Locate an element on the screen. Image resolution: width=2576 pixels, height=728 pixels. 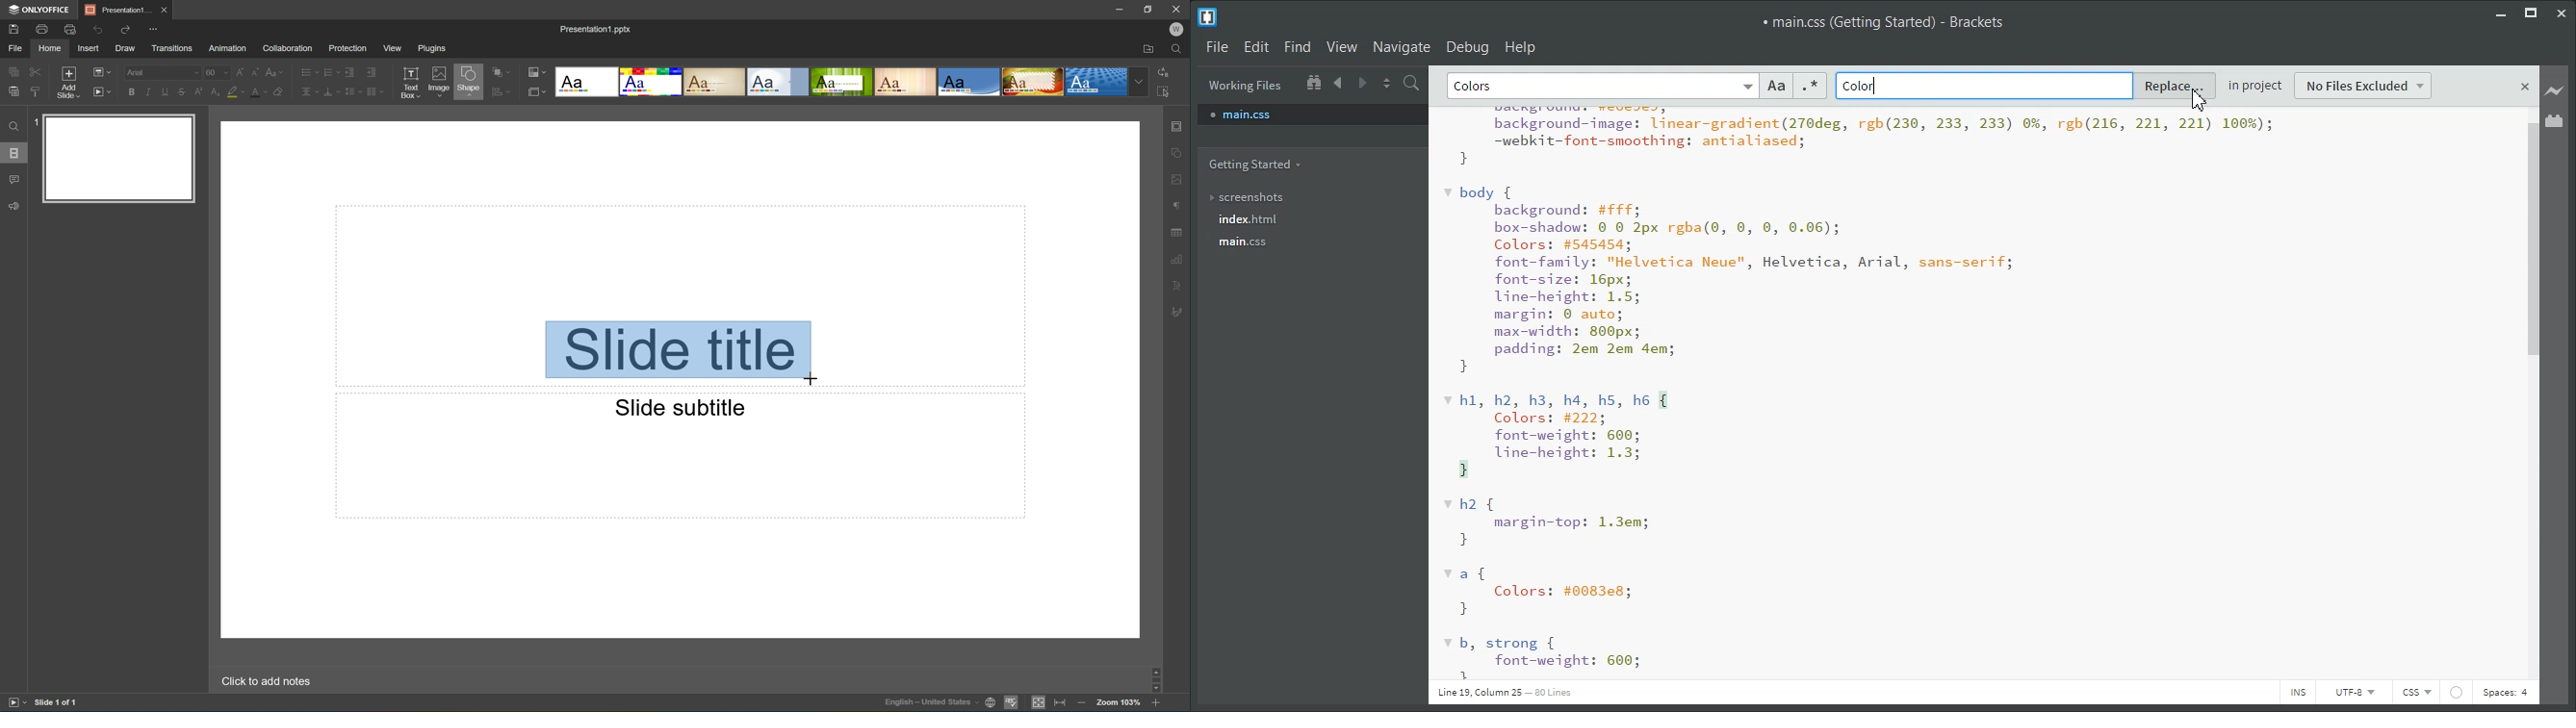
Change slide layout is located at coordinates (103, 71).